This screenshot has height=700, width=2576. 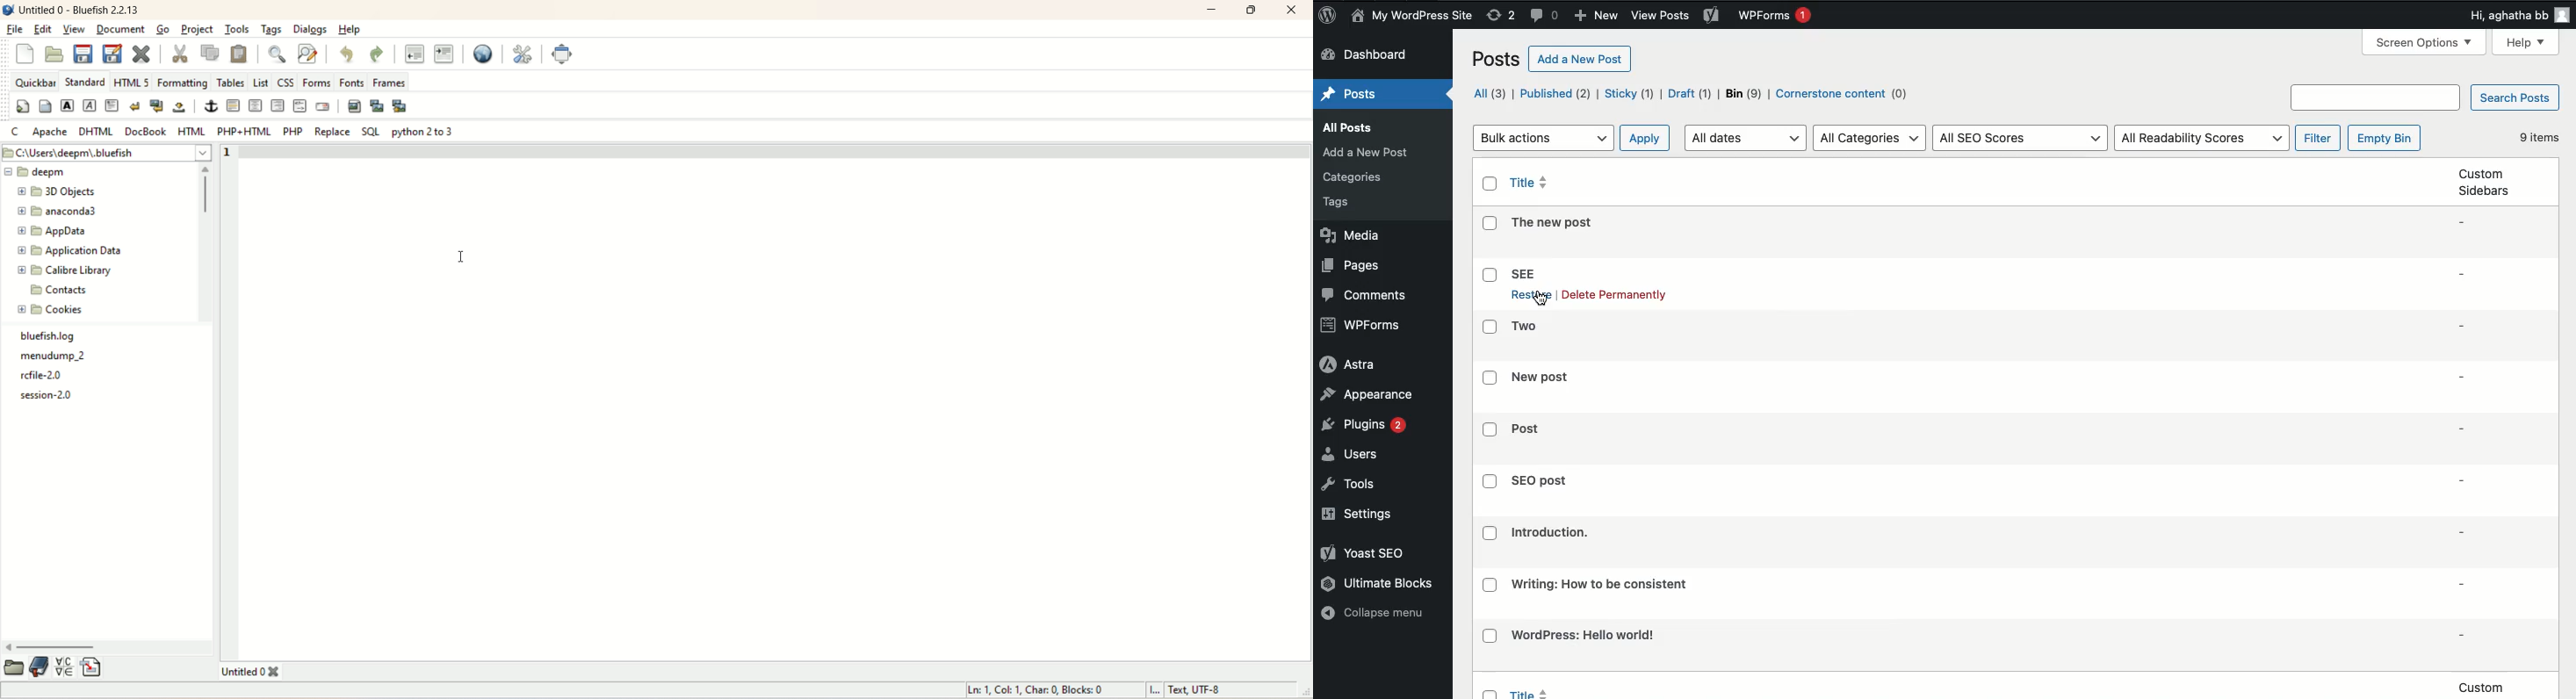 I want to click on Bin, so click(x=1744, y=94).